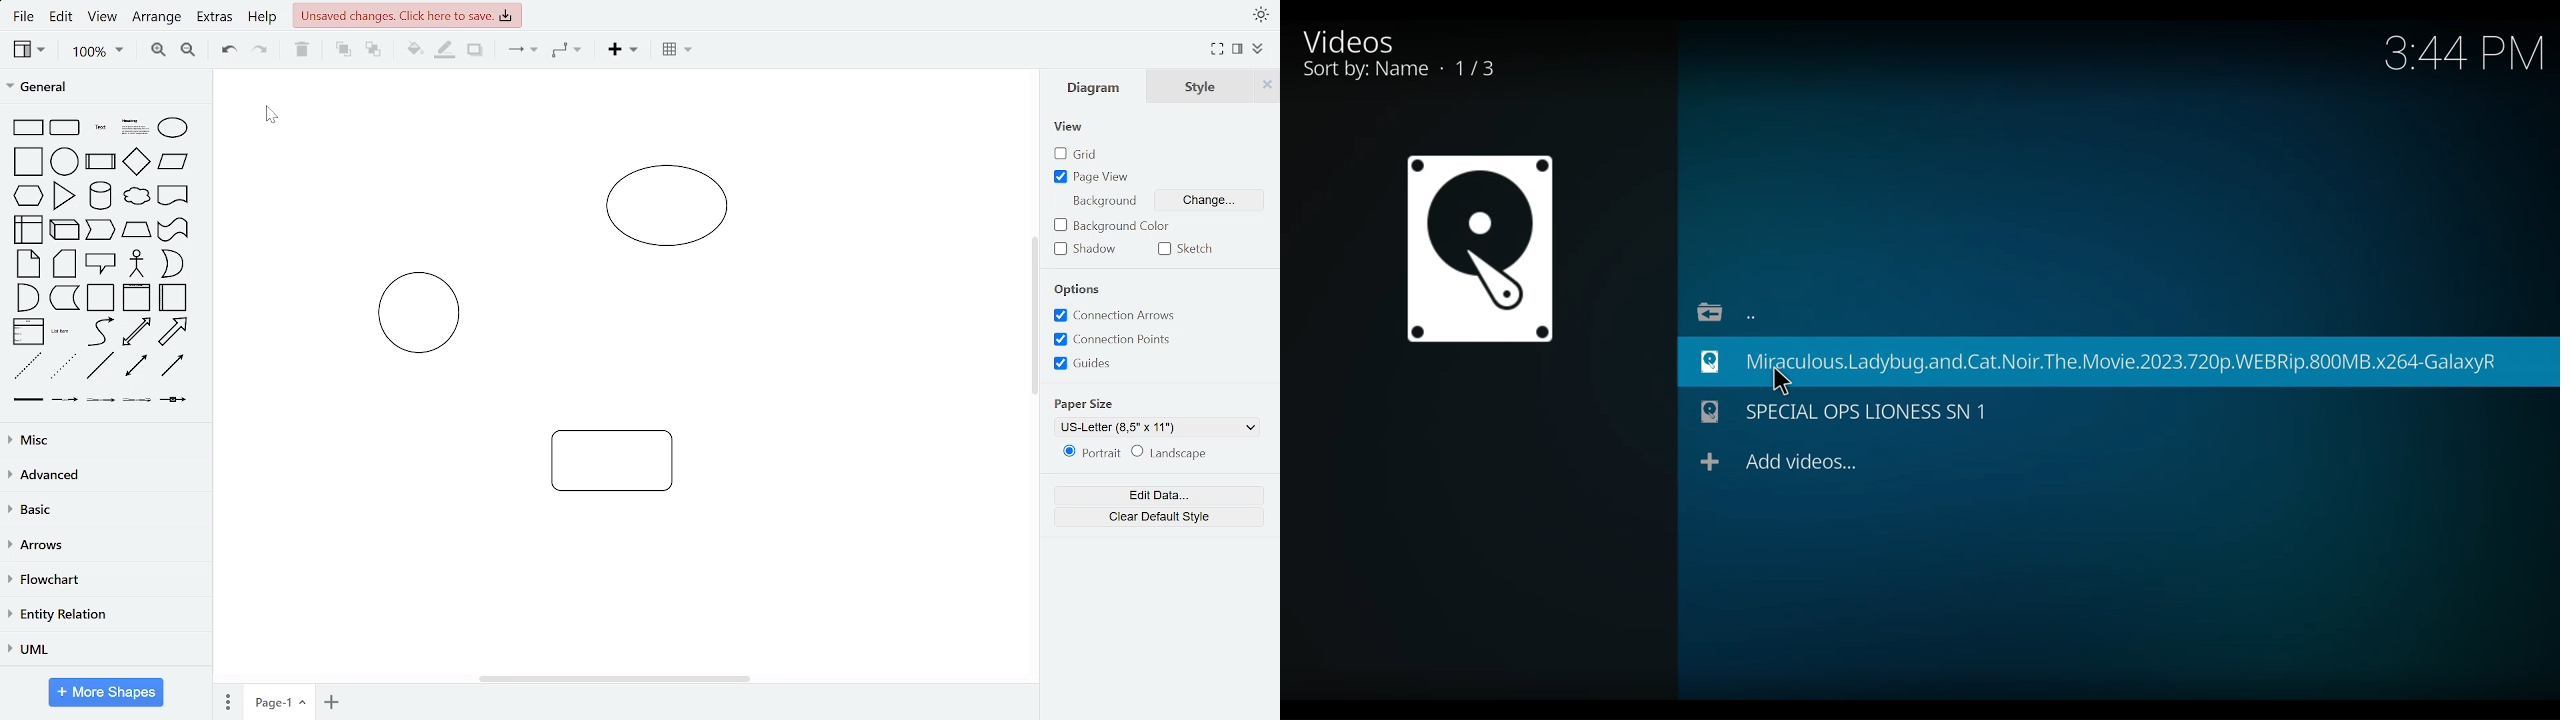 This screenshot has width=2576, height=728. I want to click on ellipse, so click(172, 128).